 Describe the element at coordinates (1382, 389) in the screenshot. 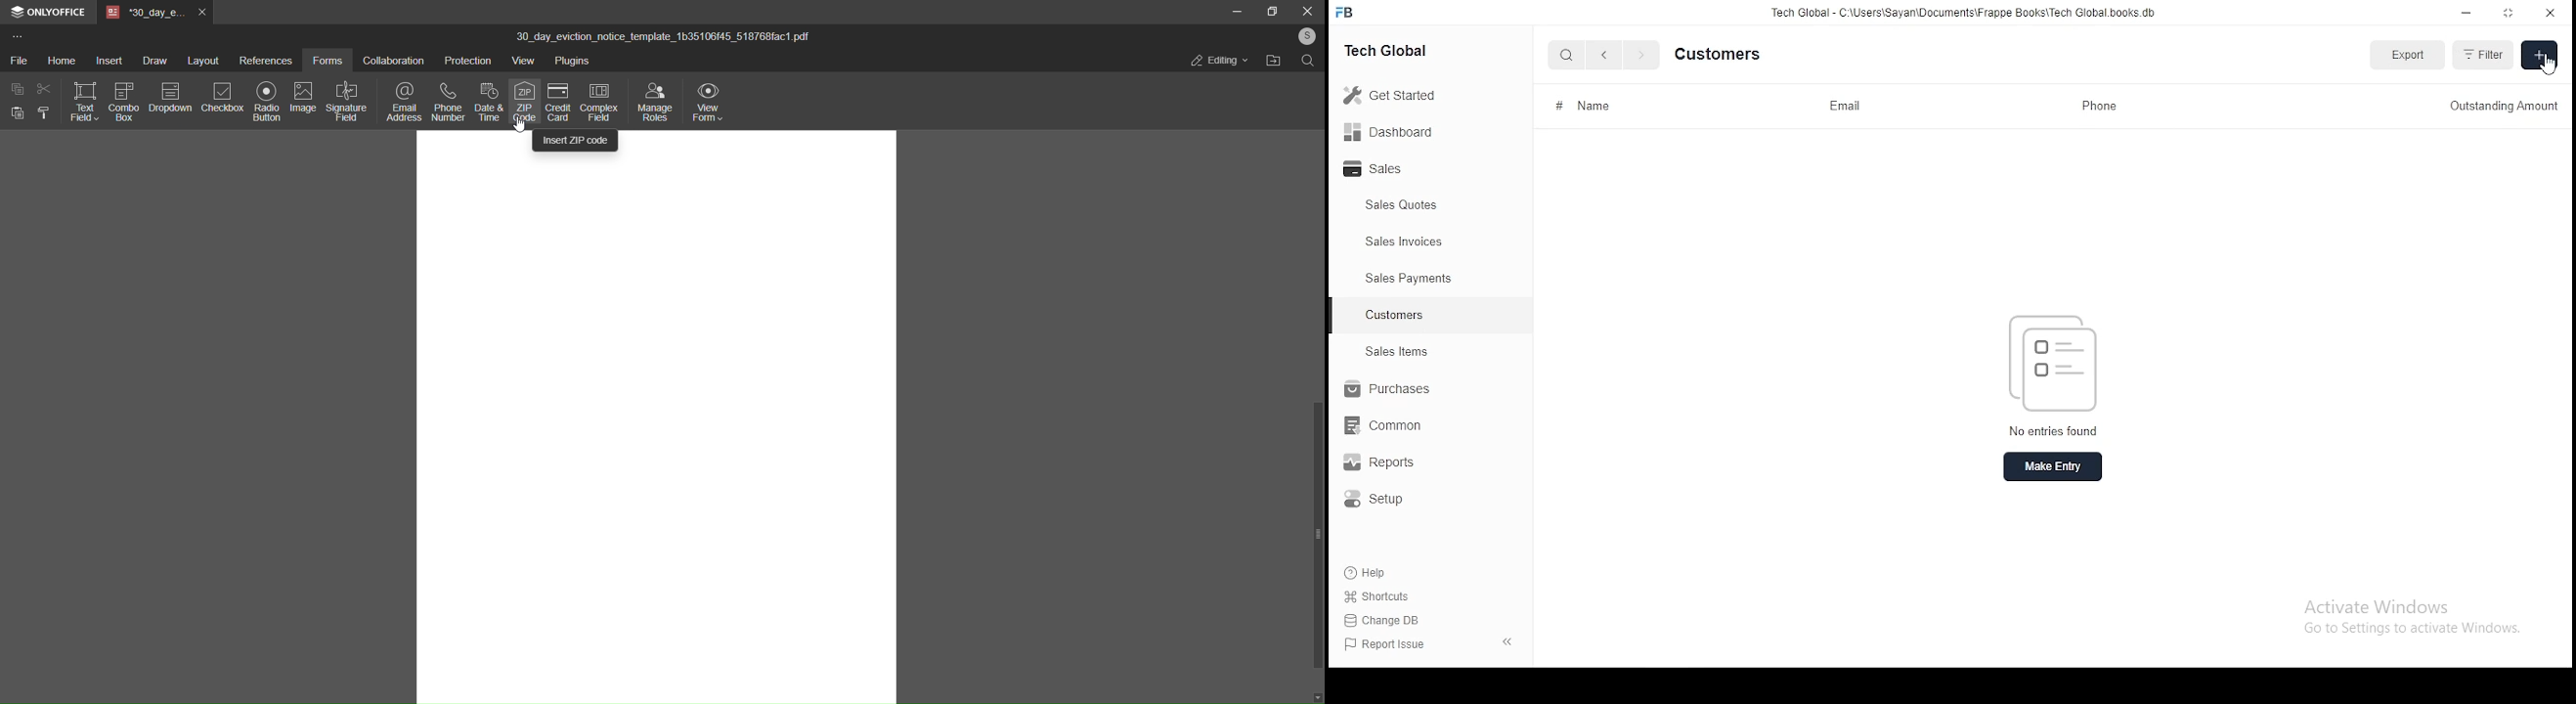

I see `purchase` at that location.